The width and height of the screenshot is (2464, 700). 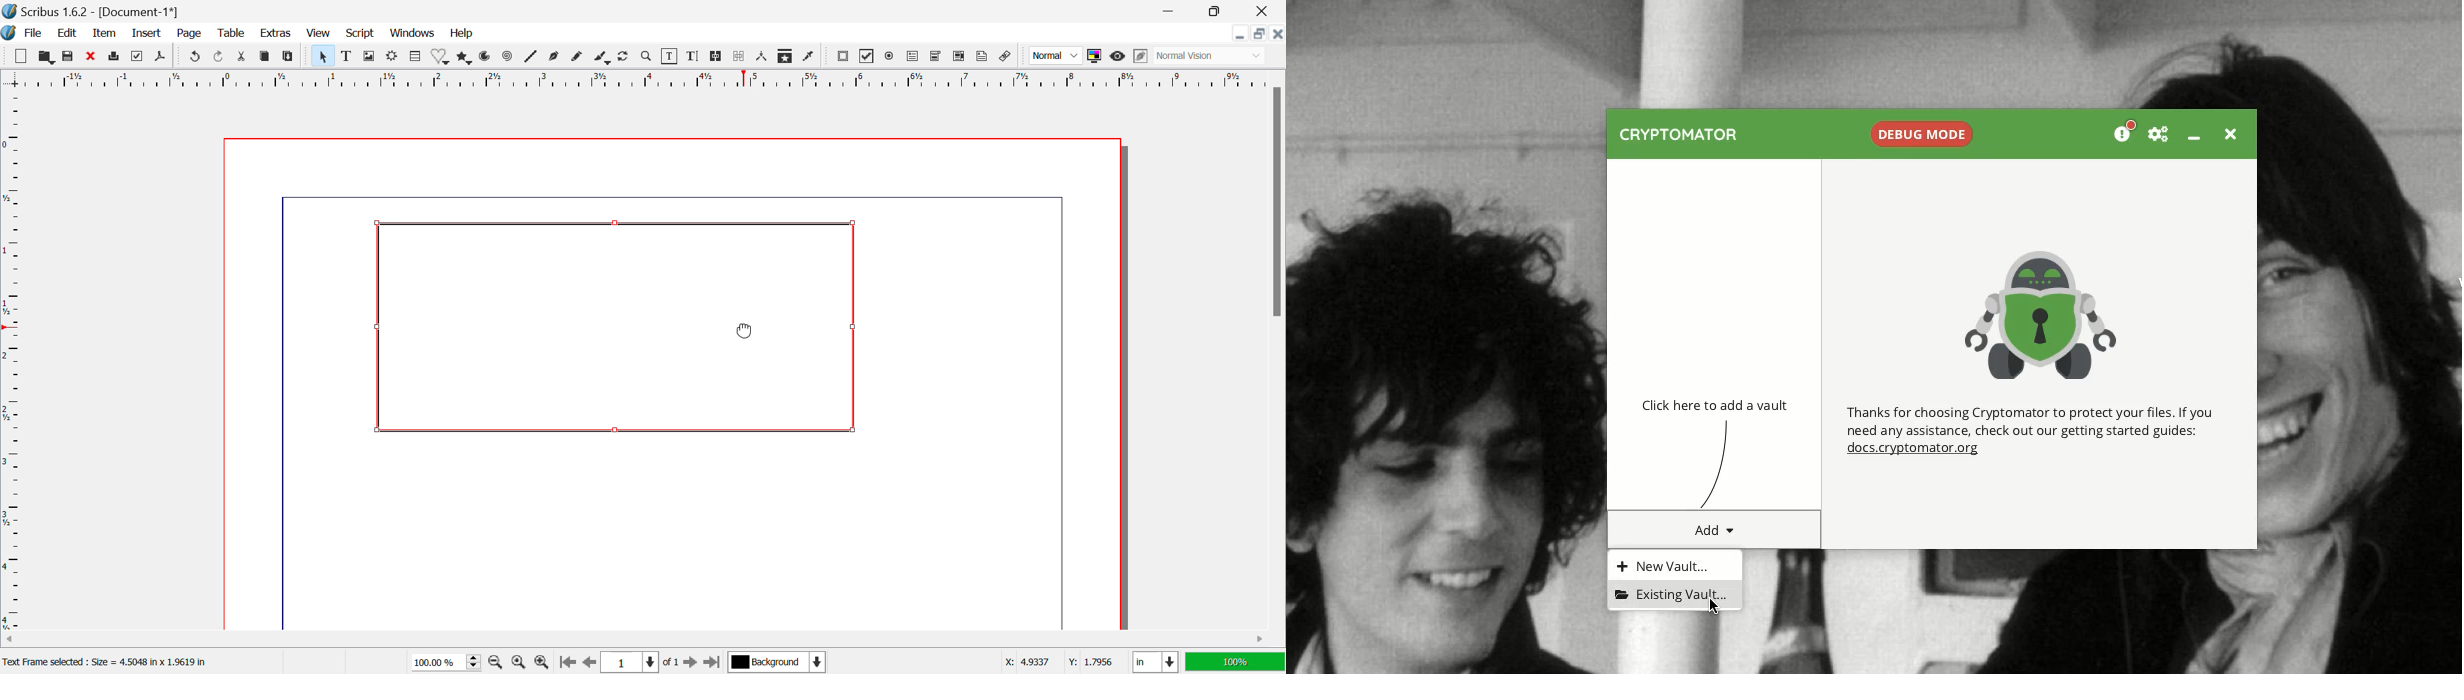 I want to click on PDF checkbox, so click(x=868, y=56).